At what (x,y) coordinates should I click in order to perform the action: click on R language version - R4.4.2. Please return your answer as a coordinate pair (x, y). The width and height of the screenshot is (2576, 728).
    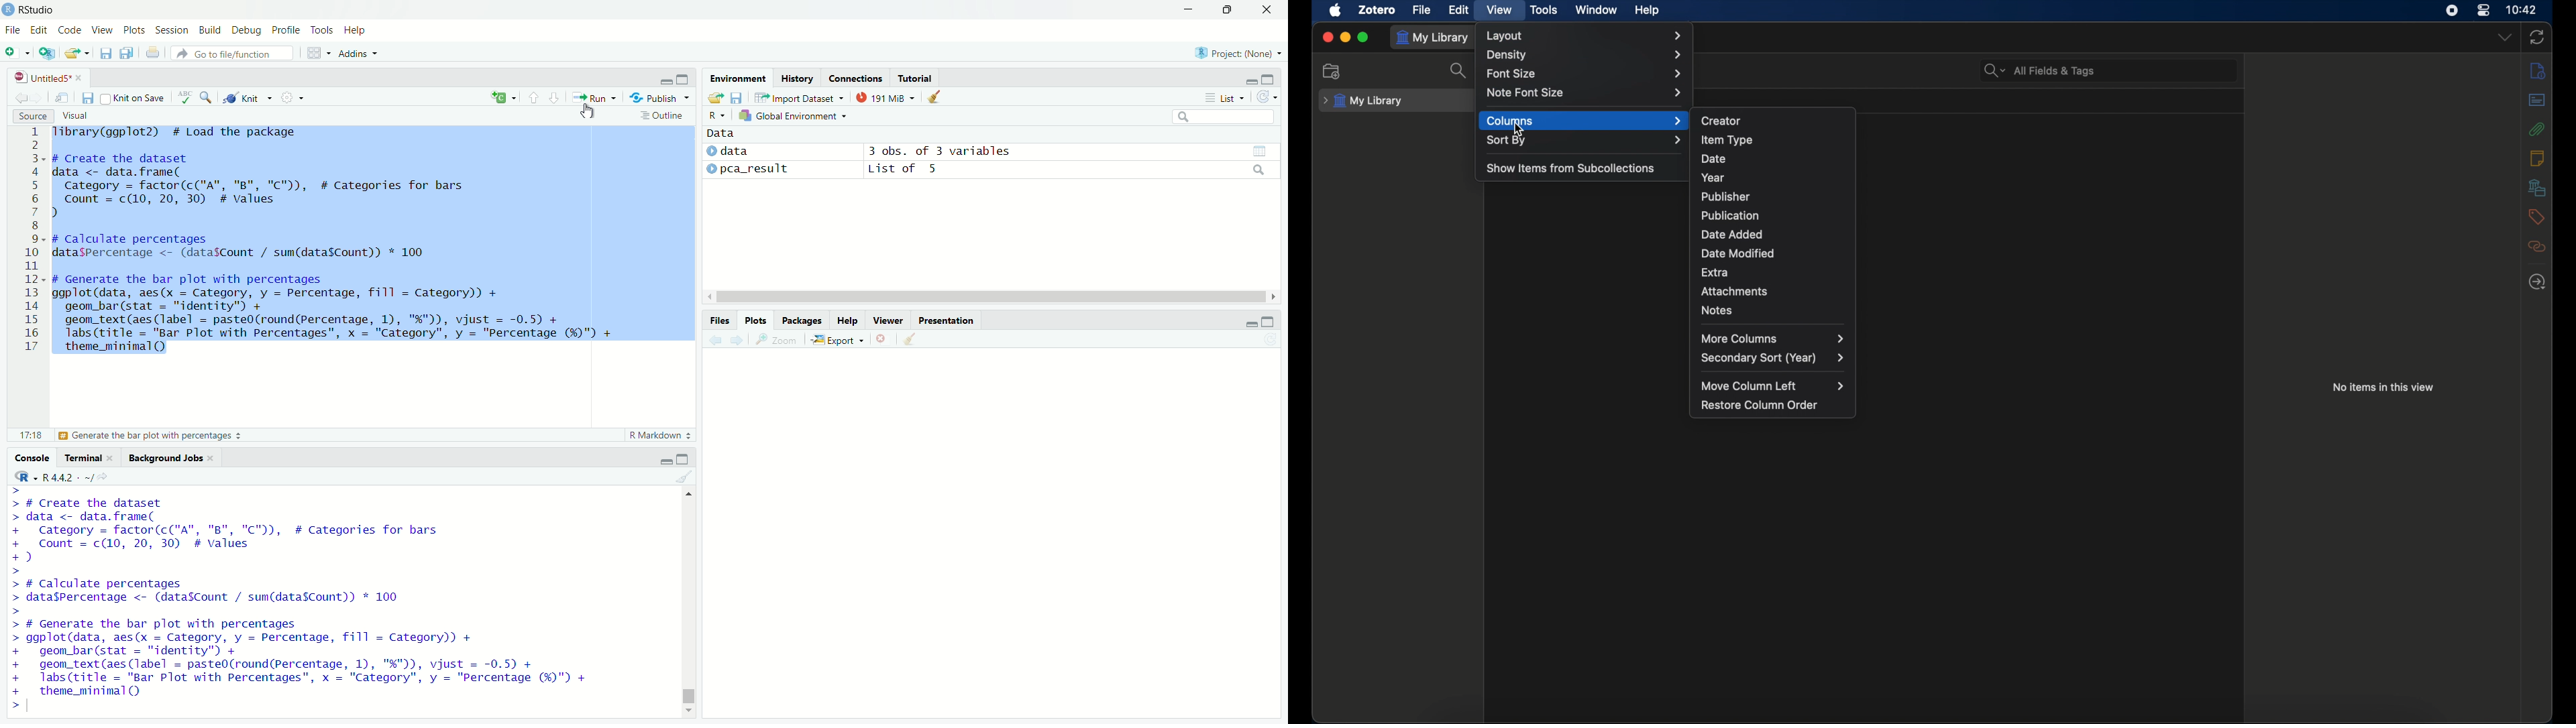
    Looking at the image, I should click on (80, 477).